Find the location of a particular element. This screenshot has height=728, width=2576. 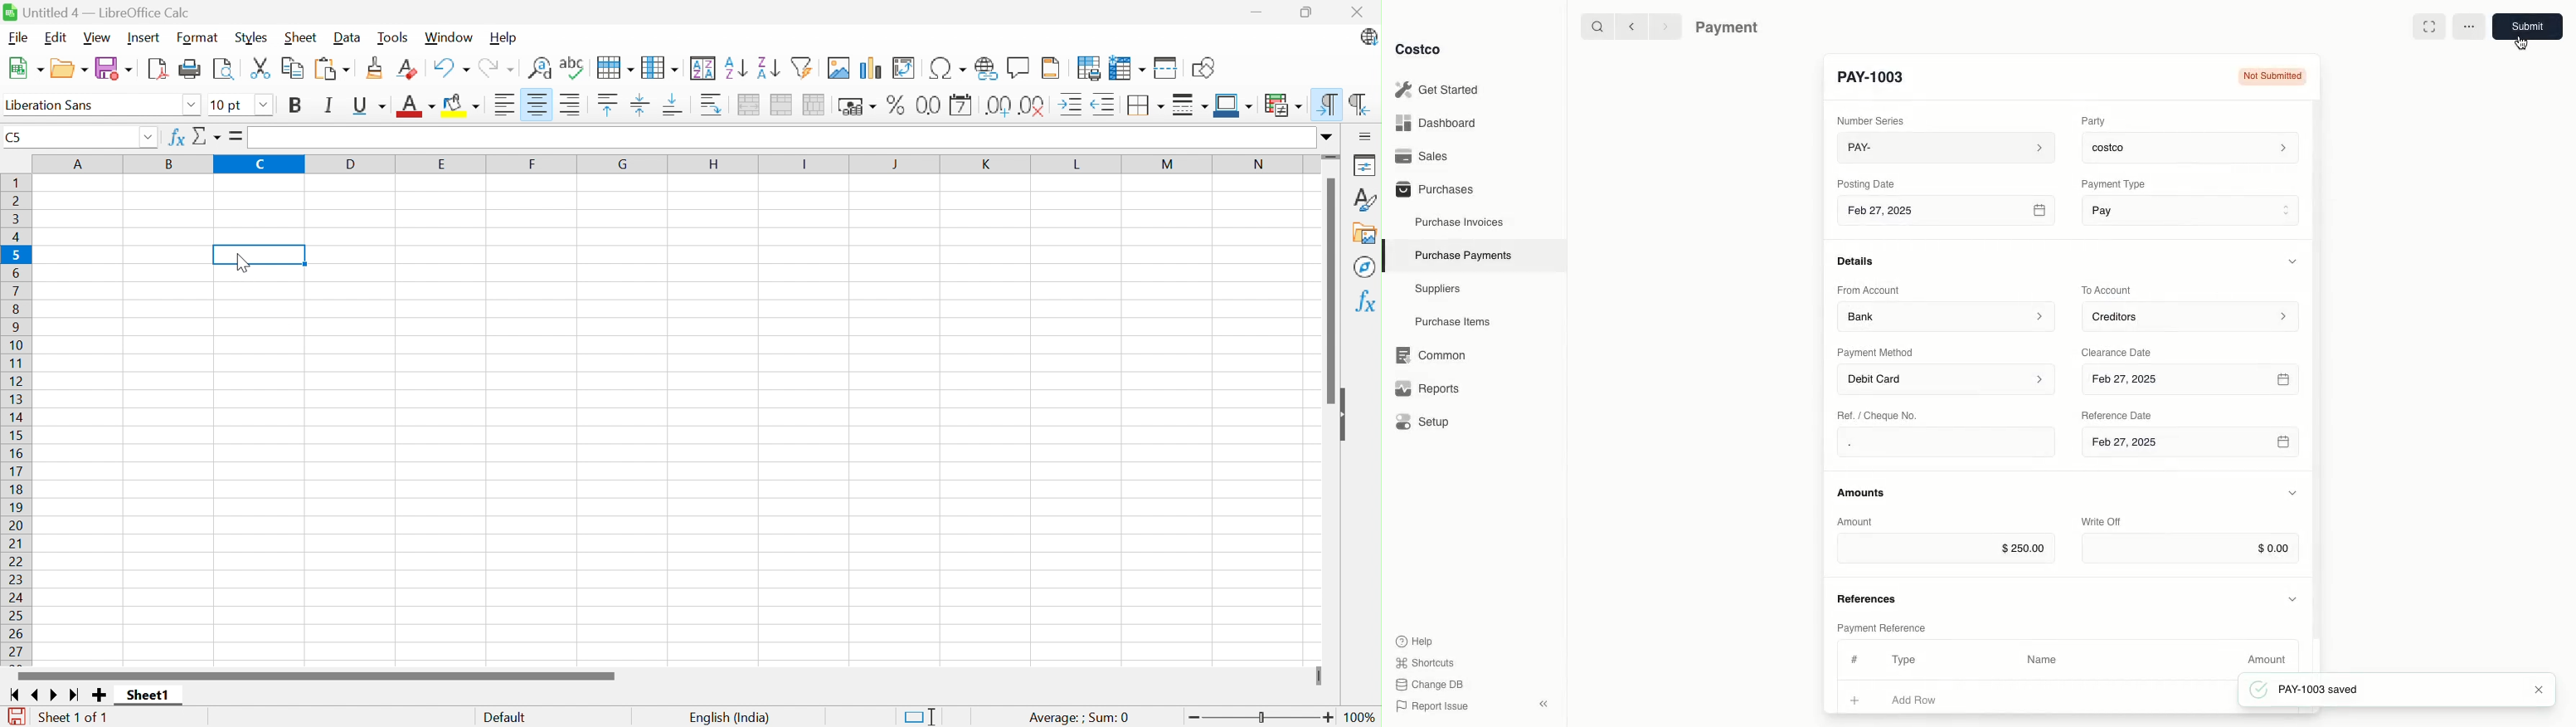

Hide is located at coordinates (2295, 261).